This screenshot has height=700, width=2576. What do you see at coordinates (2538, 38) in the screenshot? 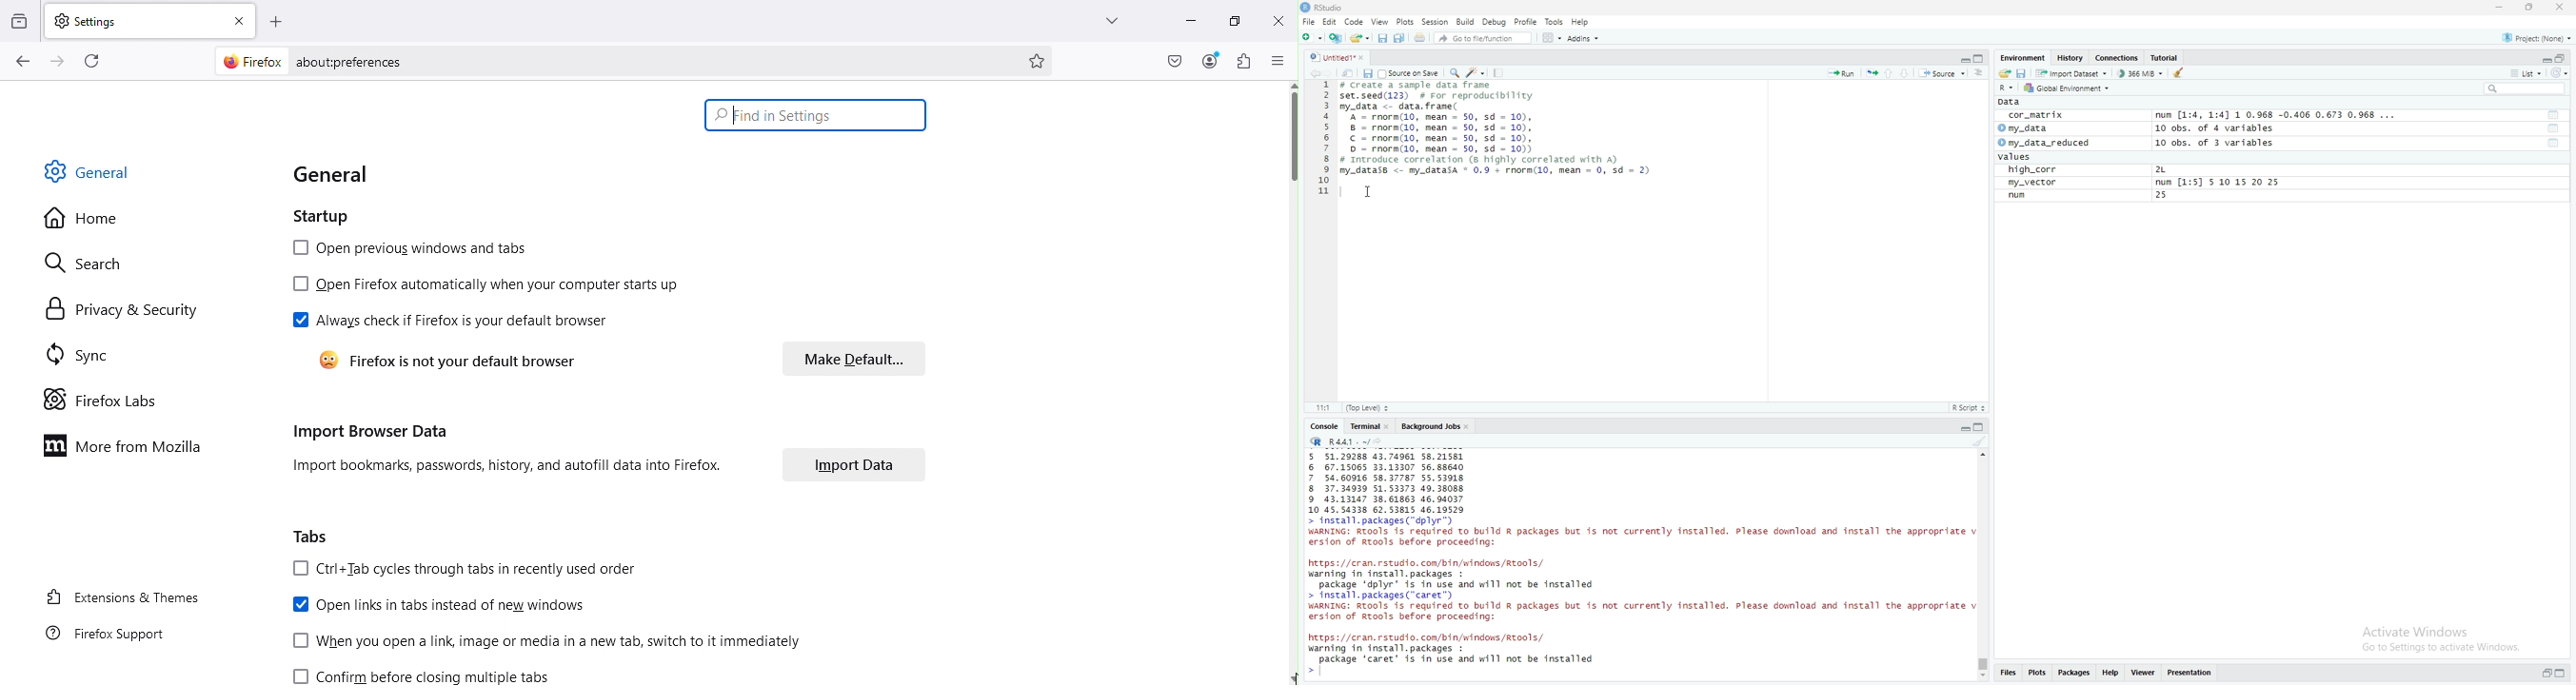
I see `Project: (None)` at bounding box center [2538, 38].